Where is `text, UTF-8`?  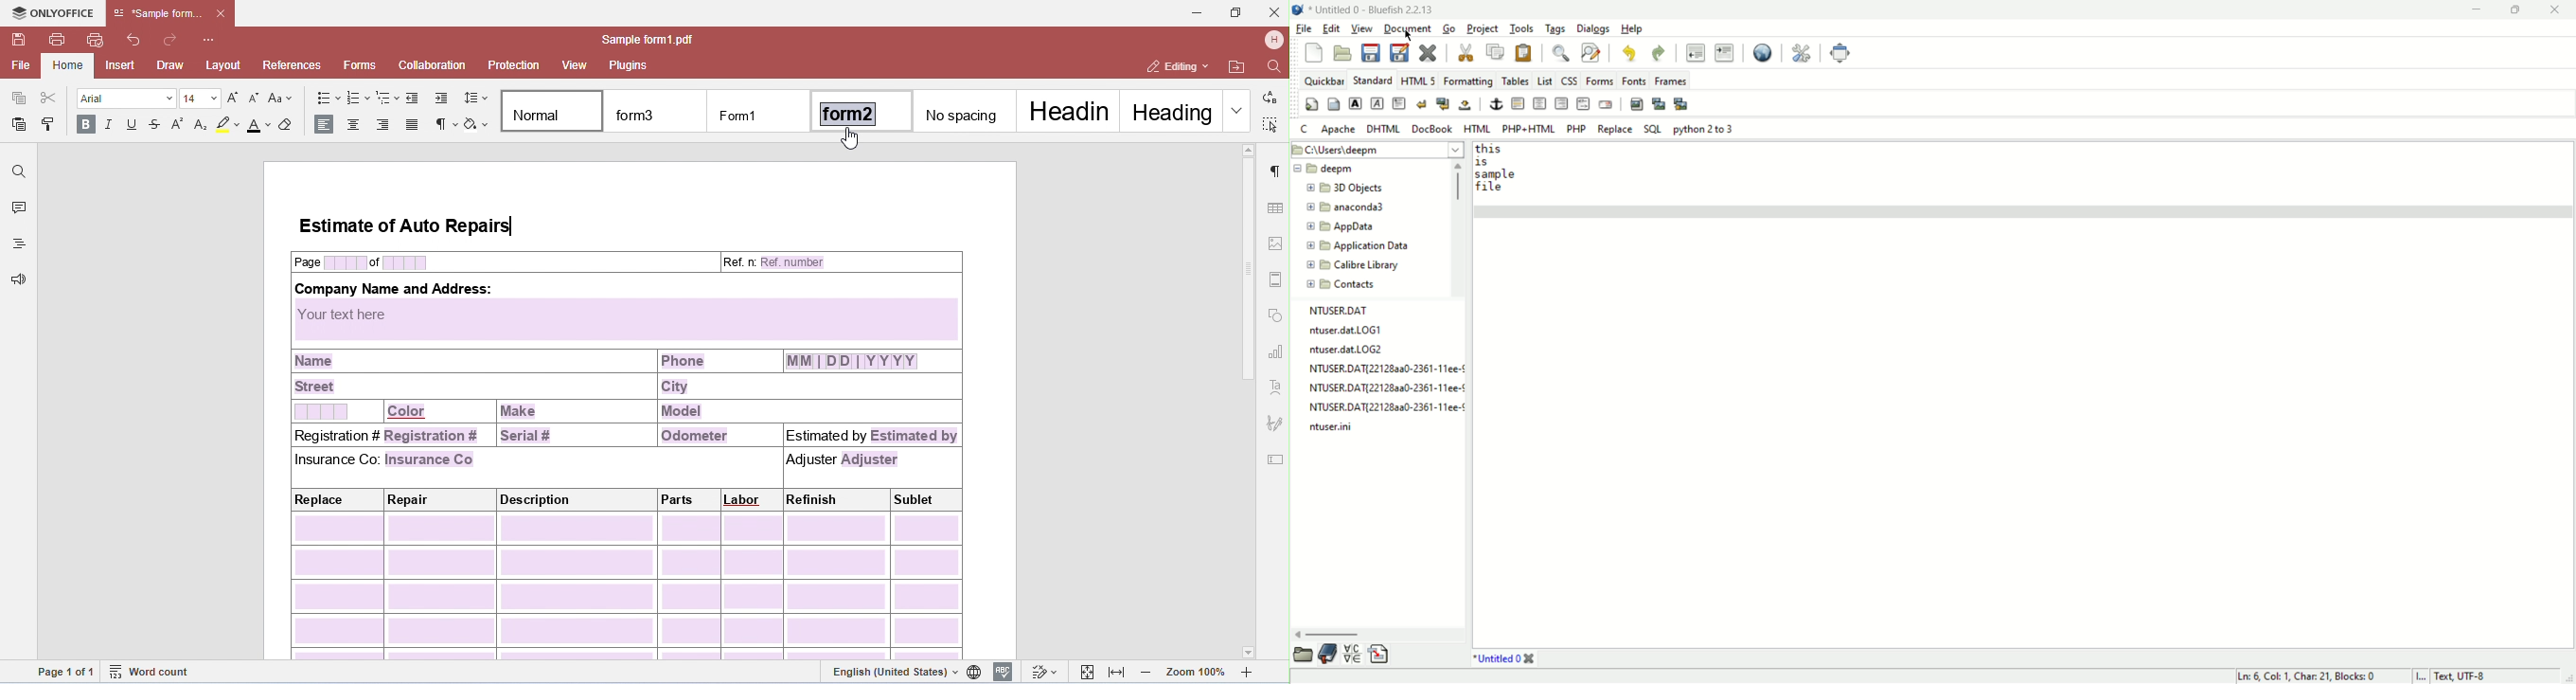
text, UTF-8 is located at coordinates (2468, 675).